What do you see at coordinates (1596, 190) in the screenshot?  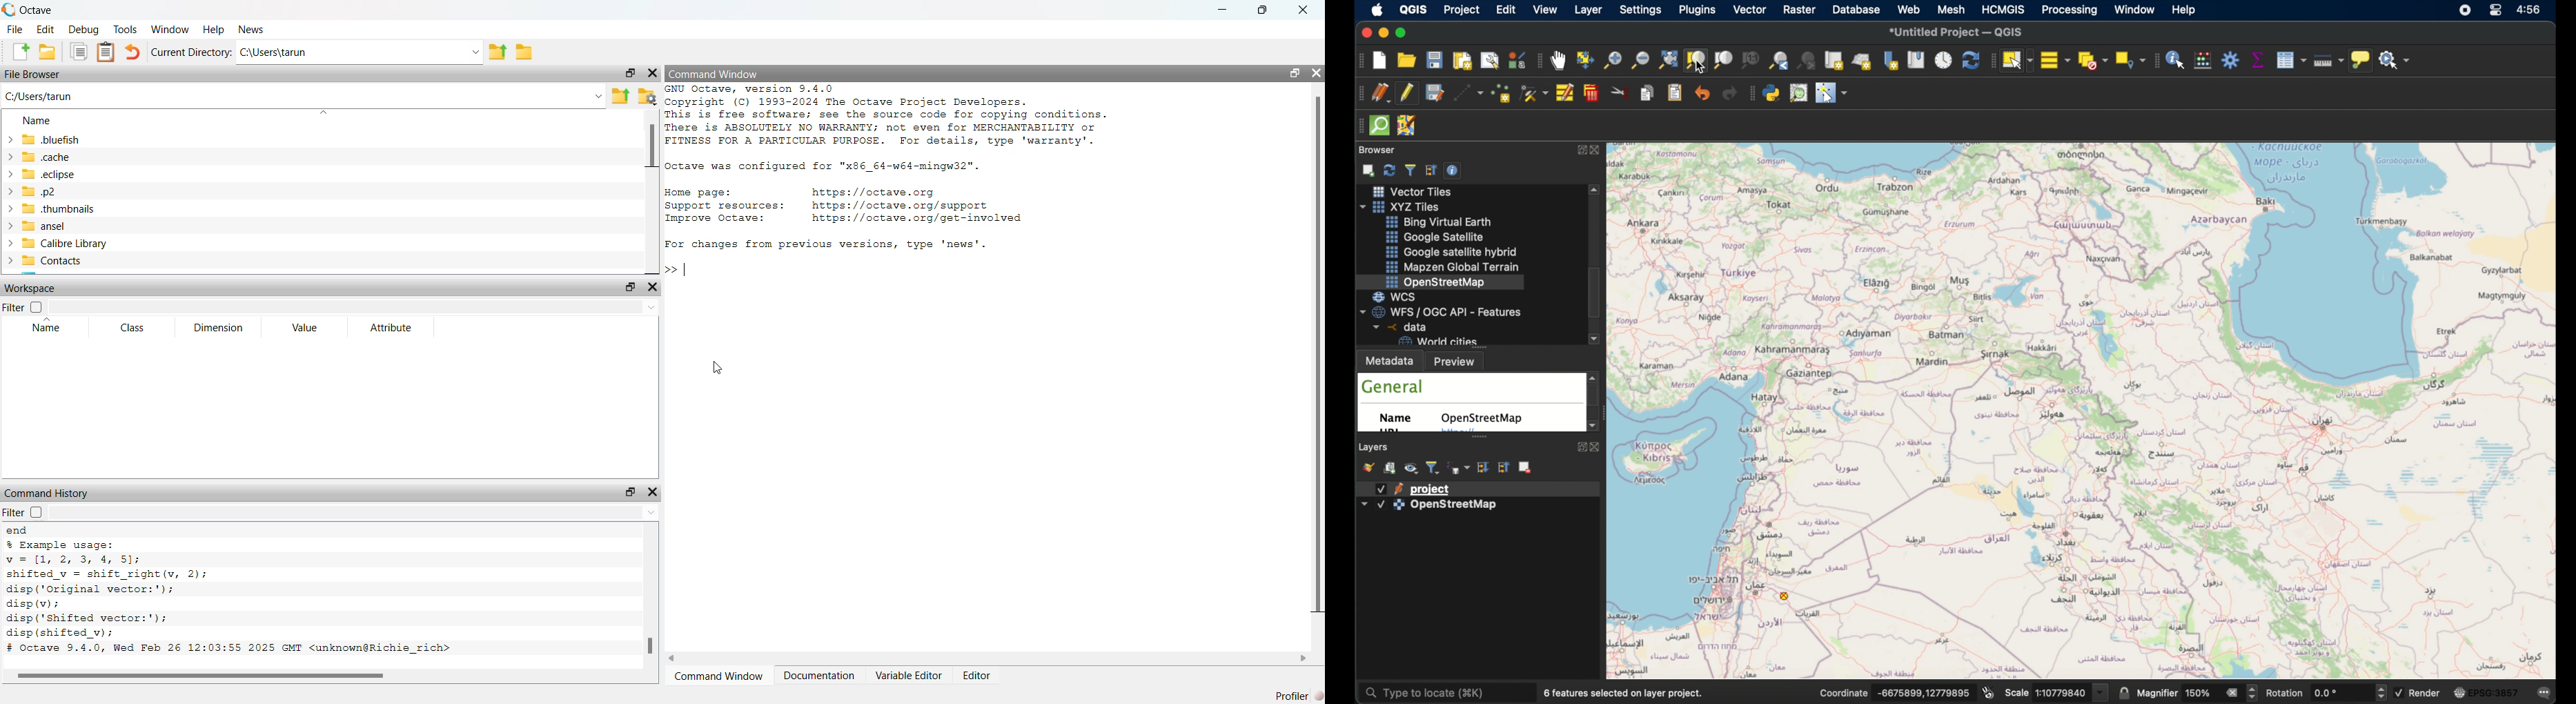 I see `scroll up arrow` at bounding box center [1596, 190].